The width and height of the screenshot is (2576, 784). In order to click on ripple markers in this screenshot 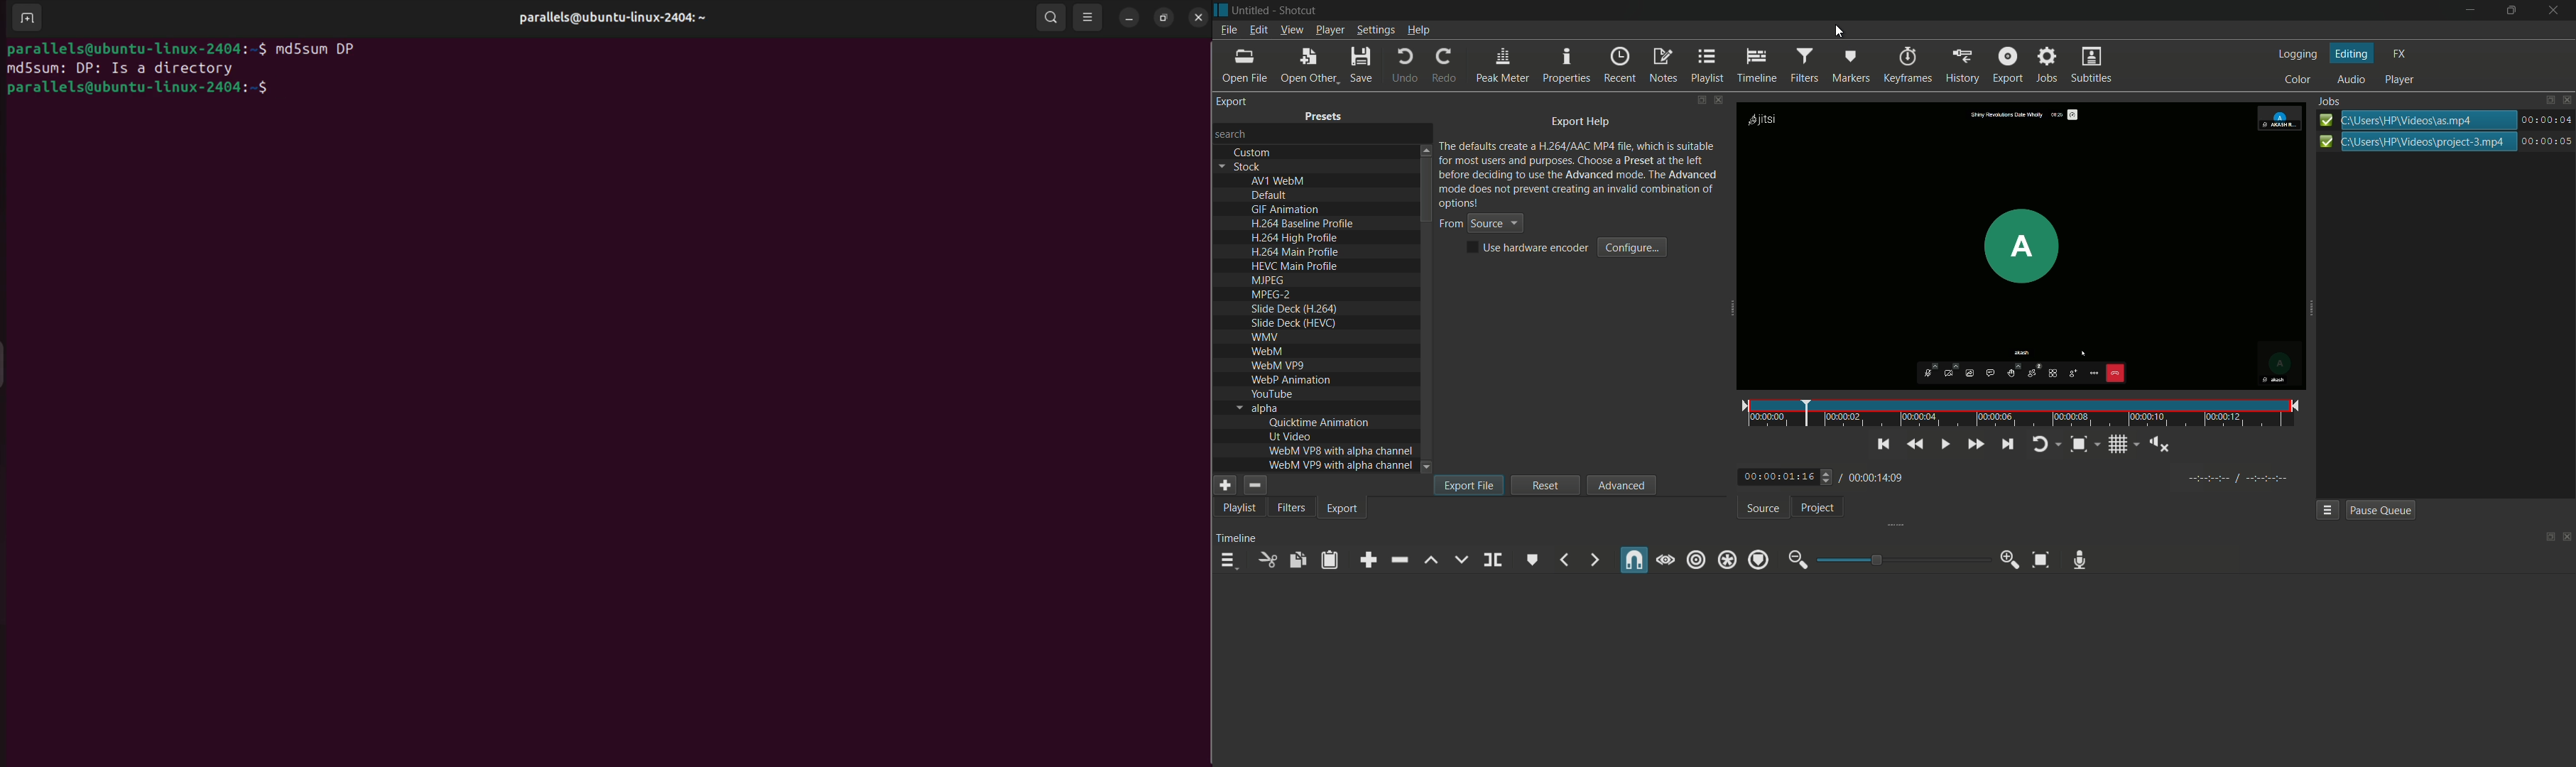, I will do `click(1759, 560)`.